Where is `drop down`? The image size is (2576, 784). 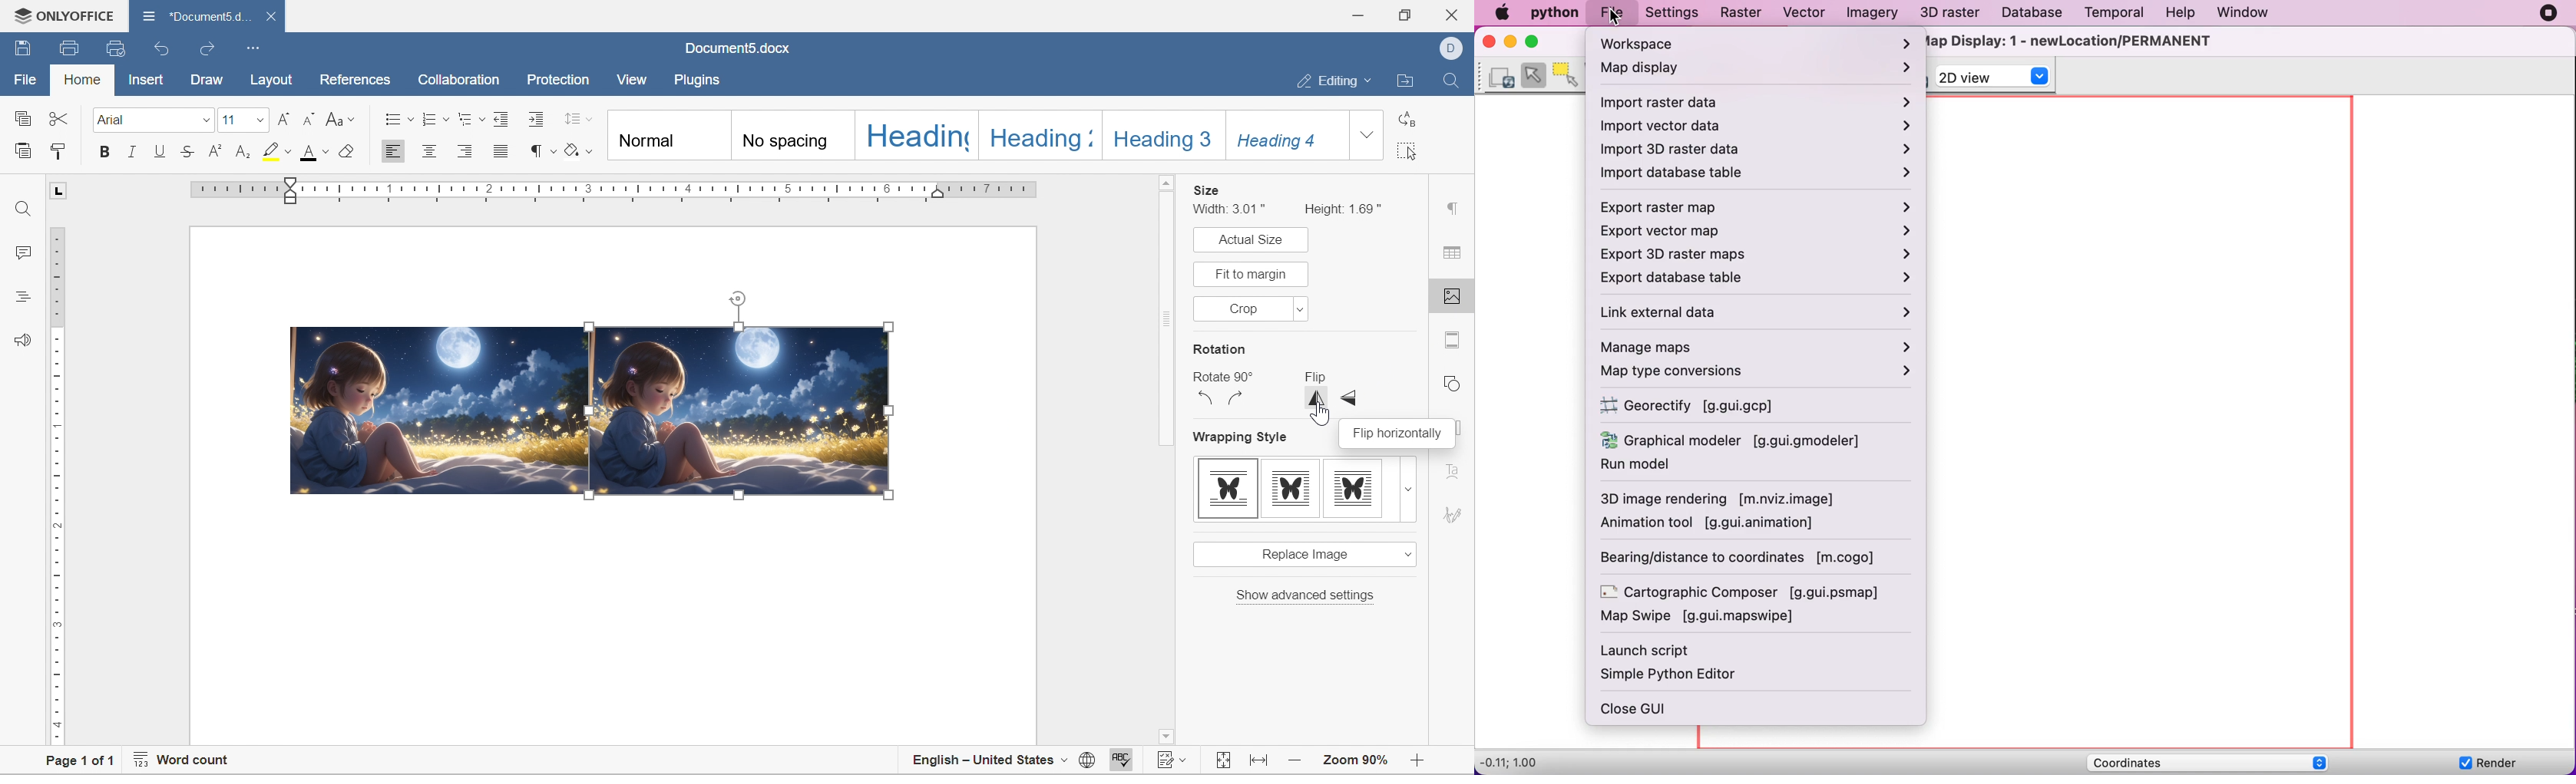 drop down is located at coordinates (1409, 490).